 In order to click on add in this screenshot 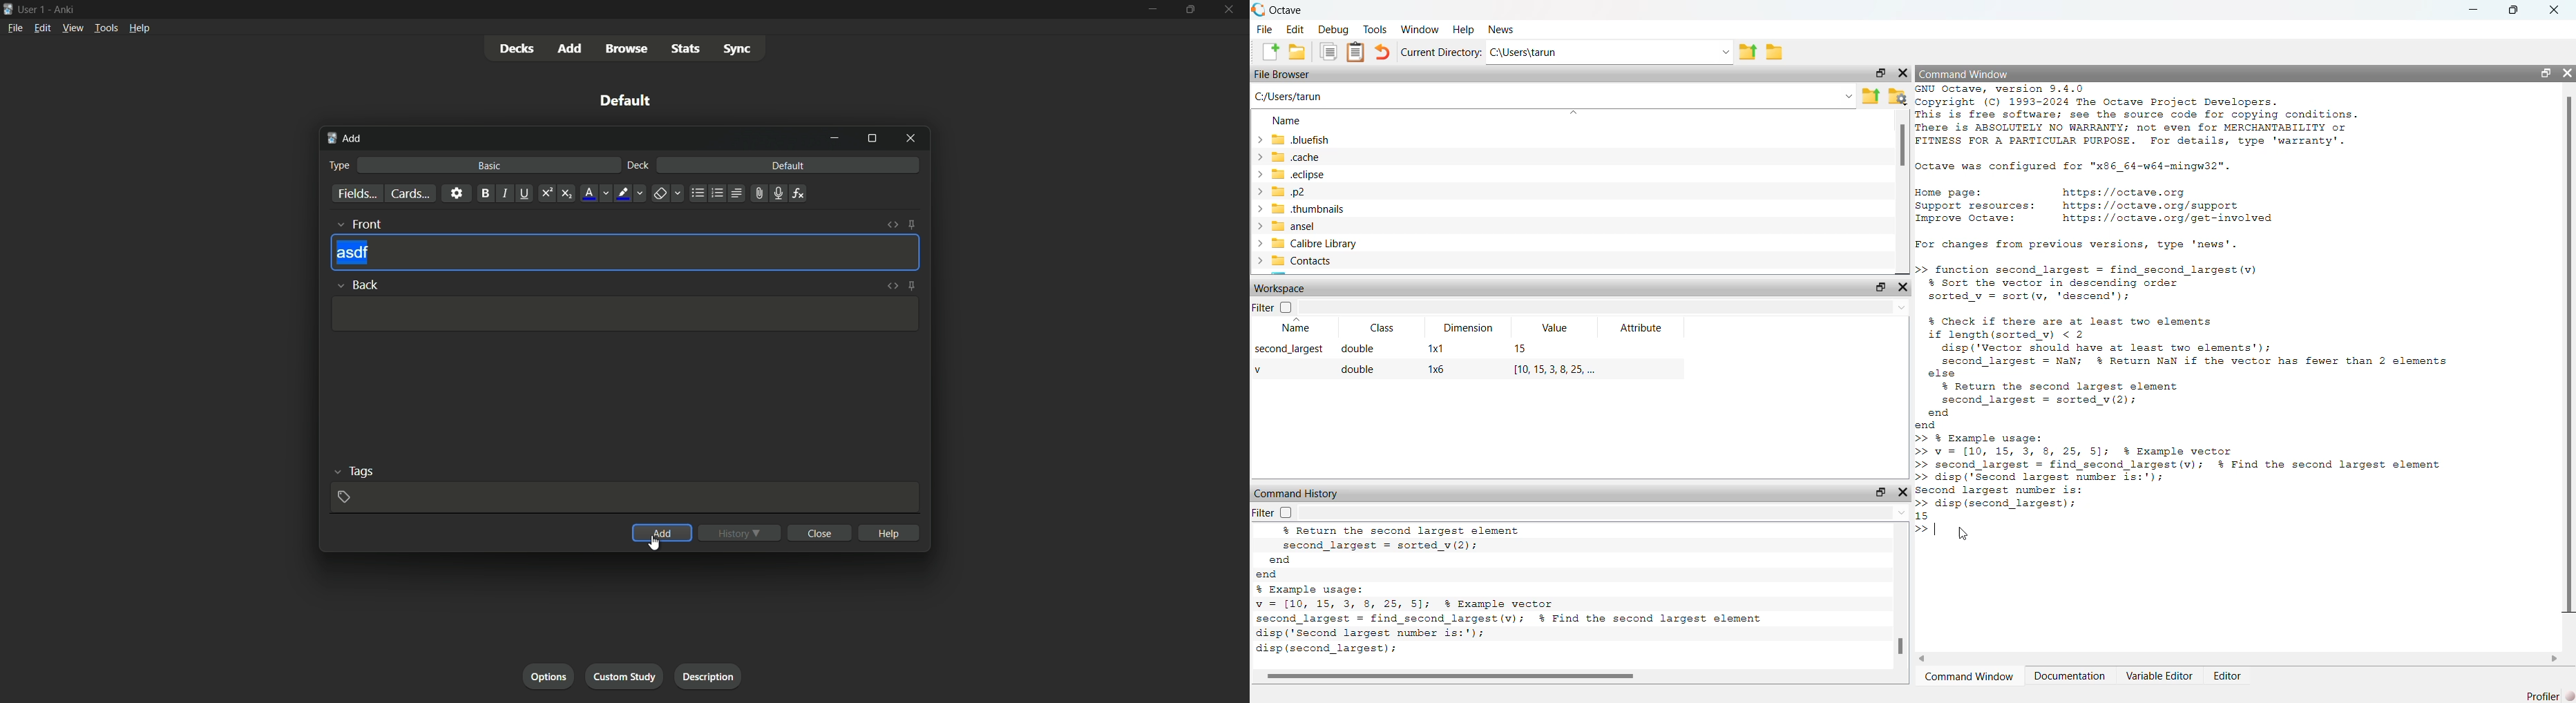, I will do `click(663, 532)`.